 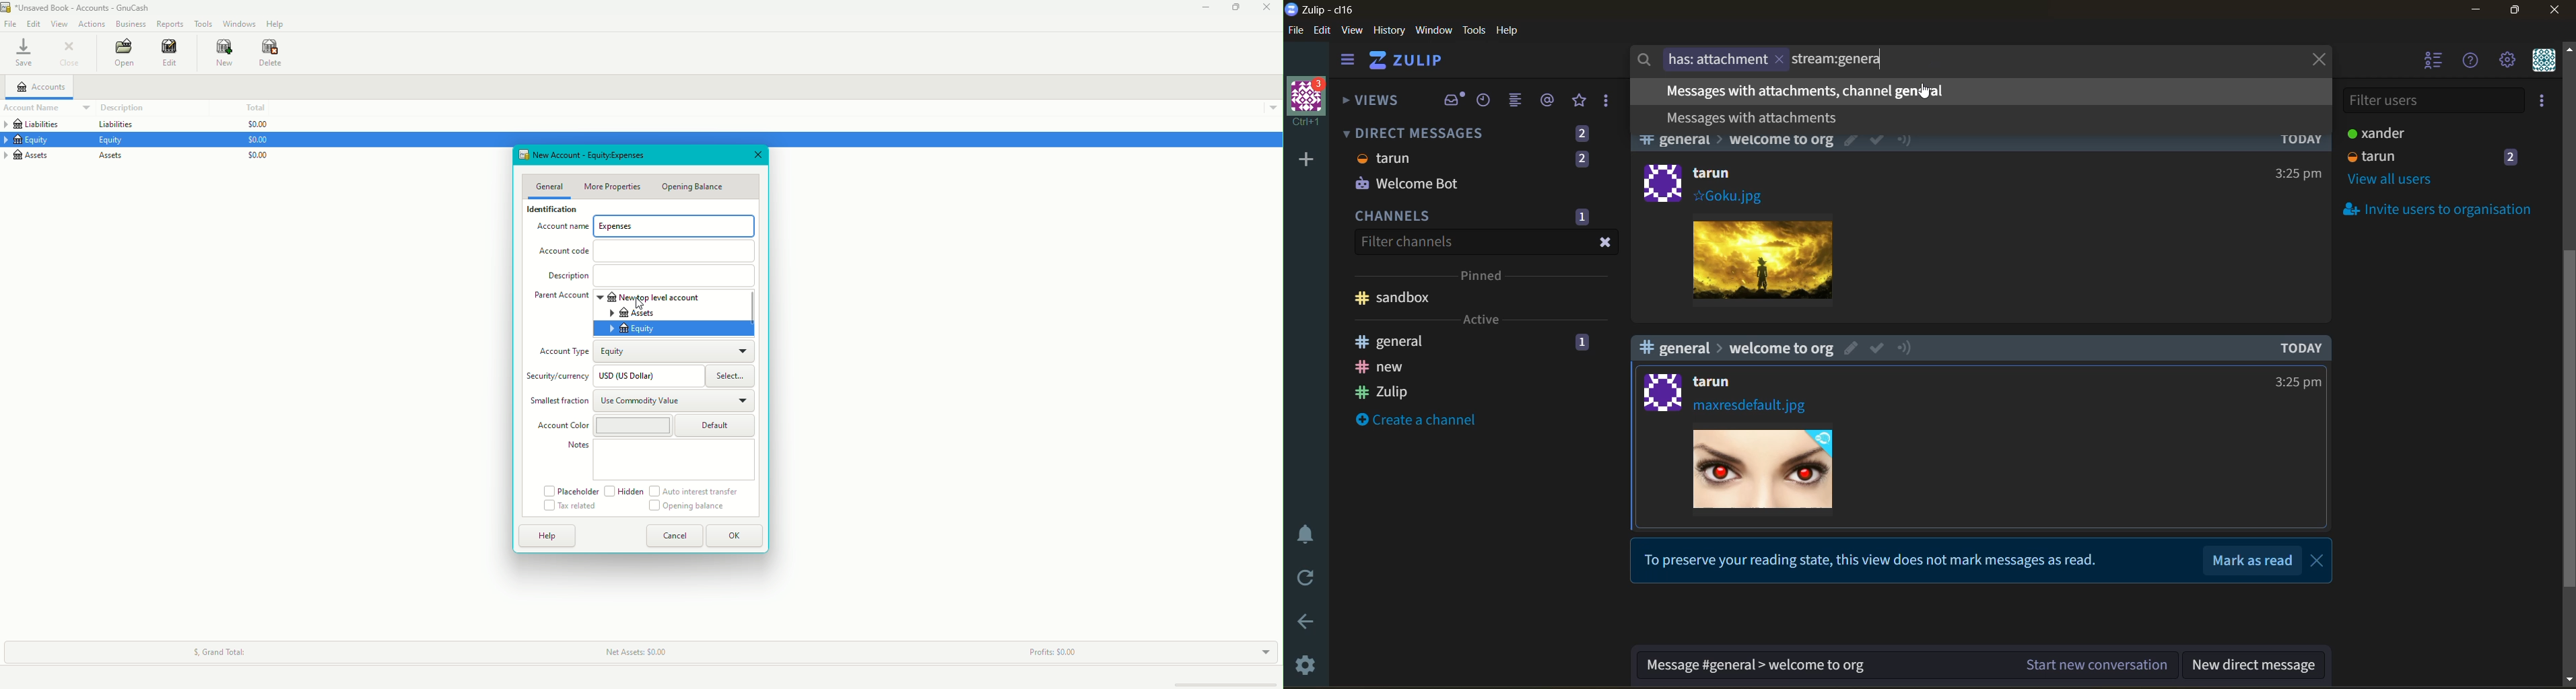 I want to click on has: attachment, so click(x=1709, y=60).